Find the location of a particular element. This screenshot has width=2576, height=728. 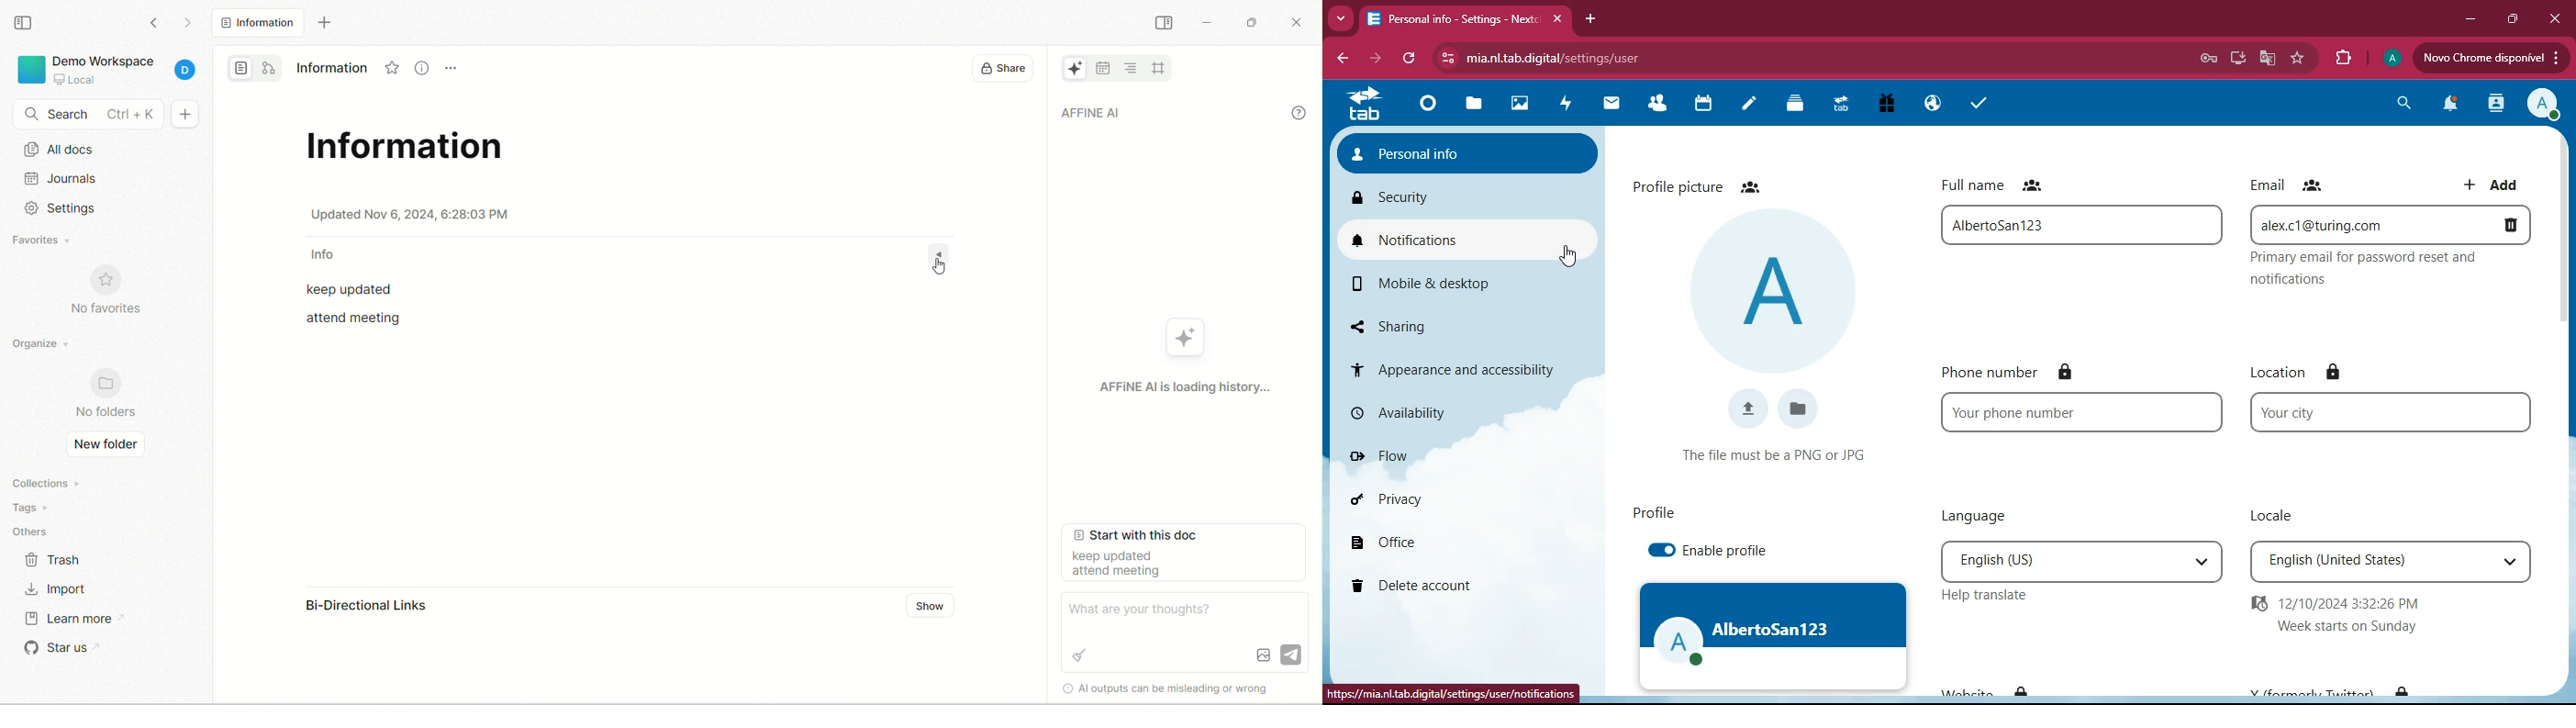

privacy is located at coordinates (1457, 498).